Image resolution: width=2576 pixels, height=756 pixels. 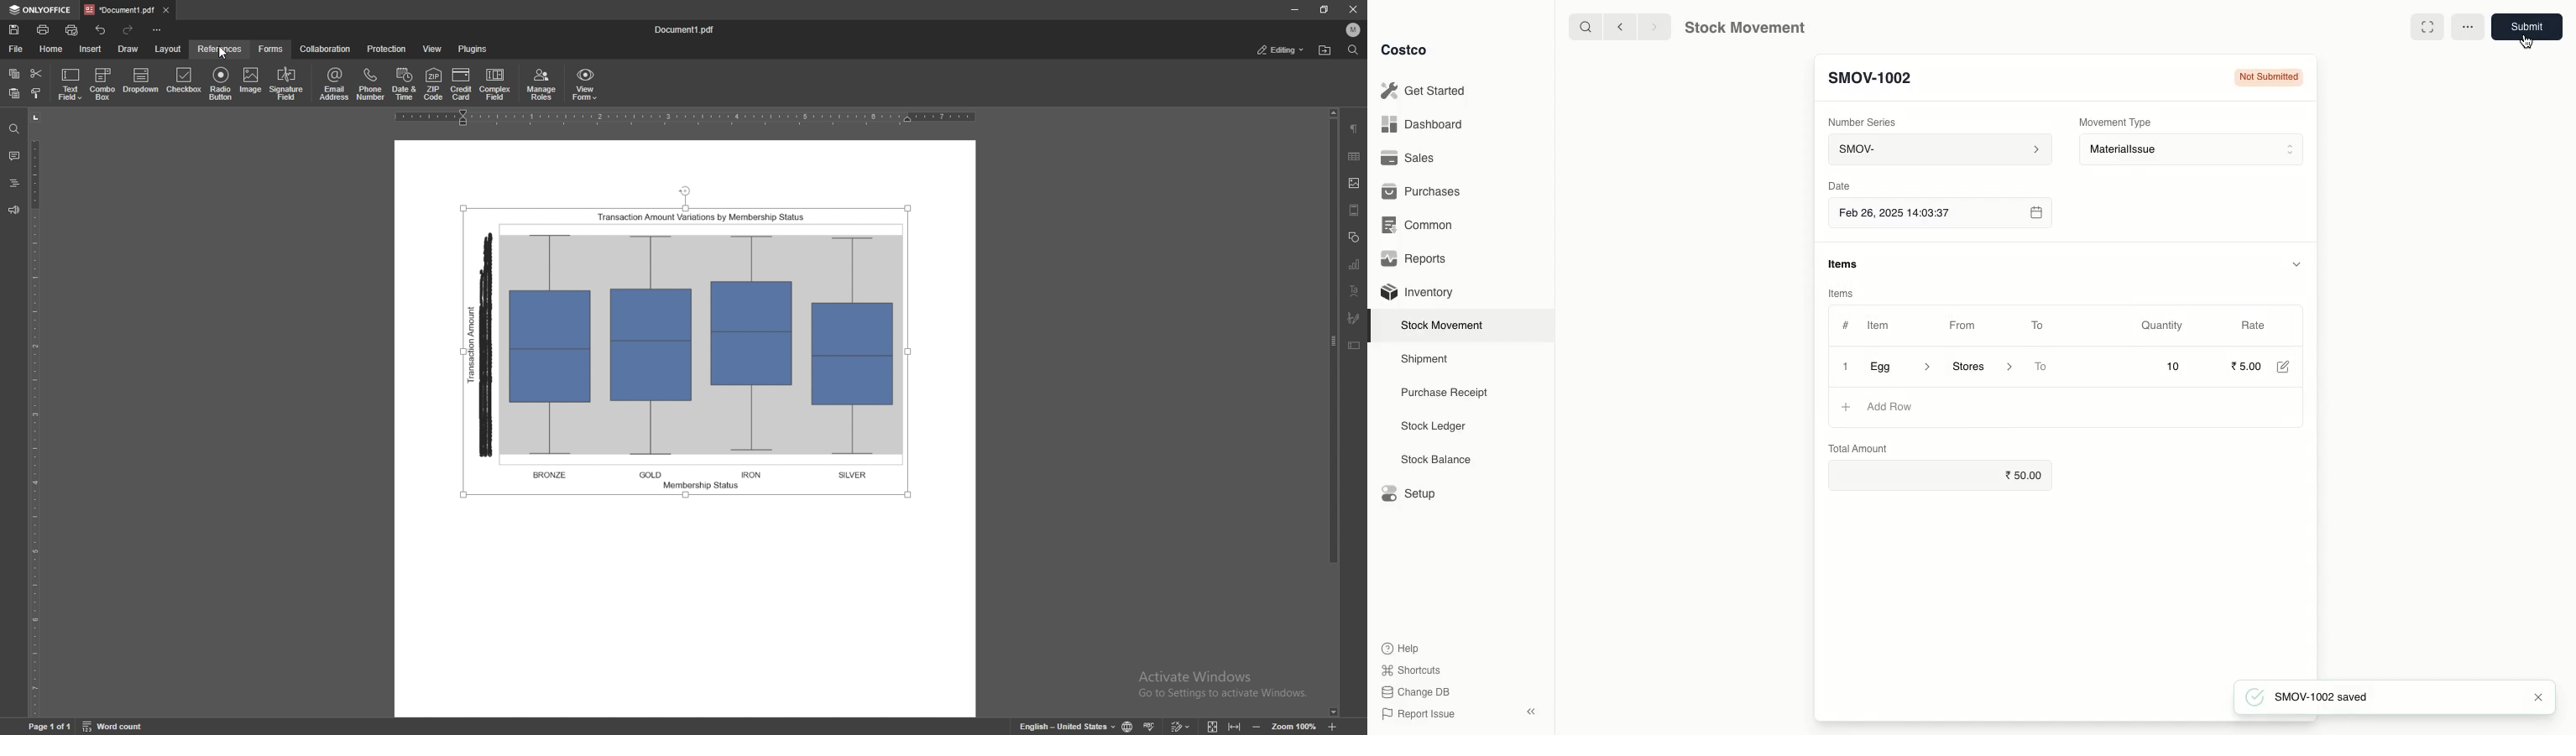 What do you see at coordinates (15, 30) in the screenshot?
I see `save` at bounding box center [15, 30].